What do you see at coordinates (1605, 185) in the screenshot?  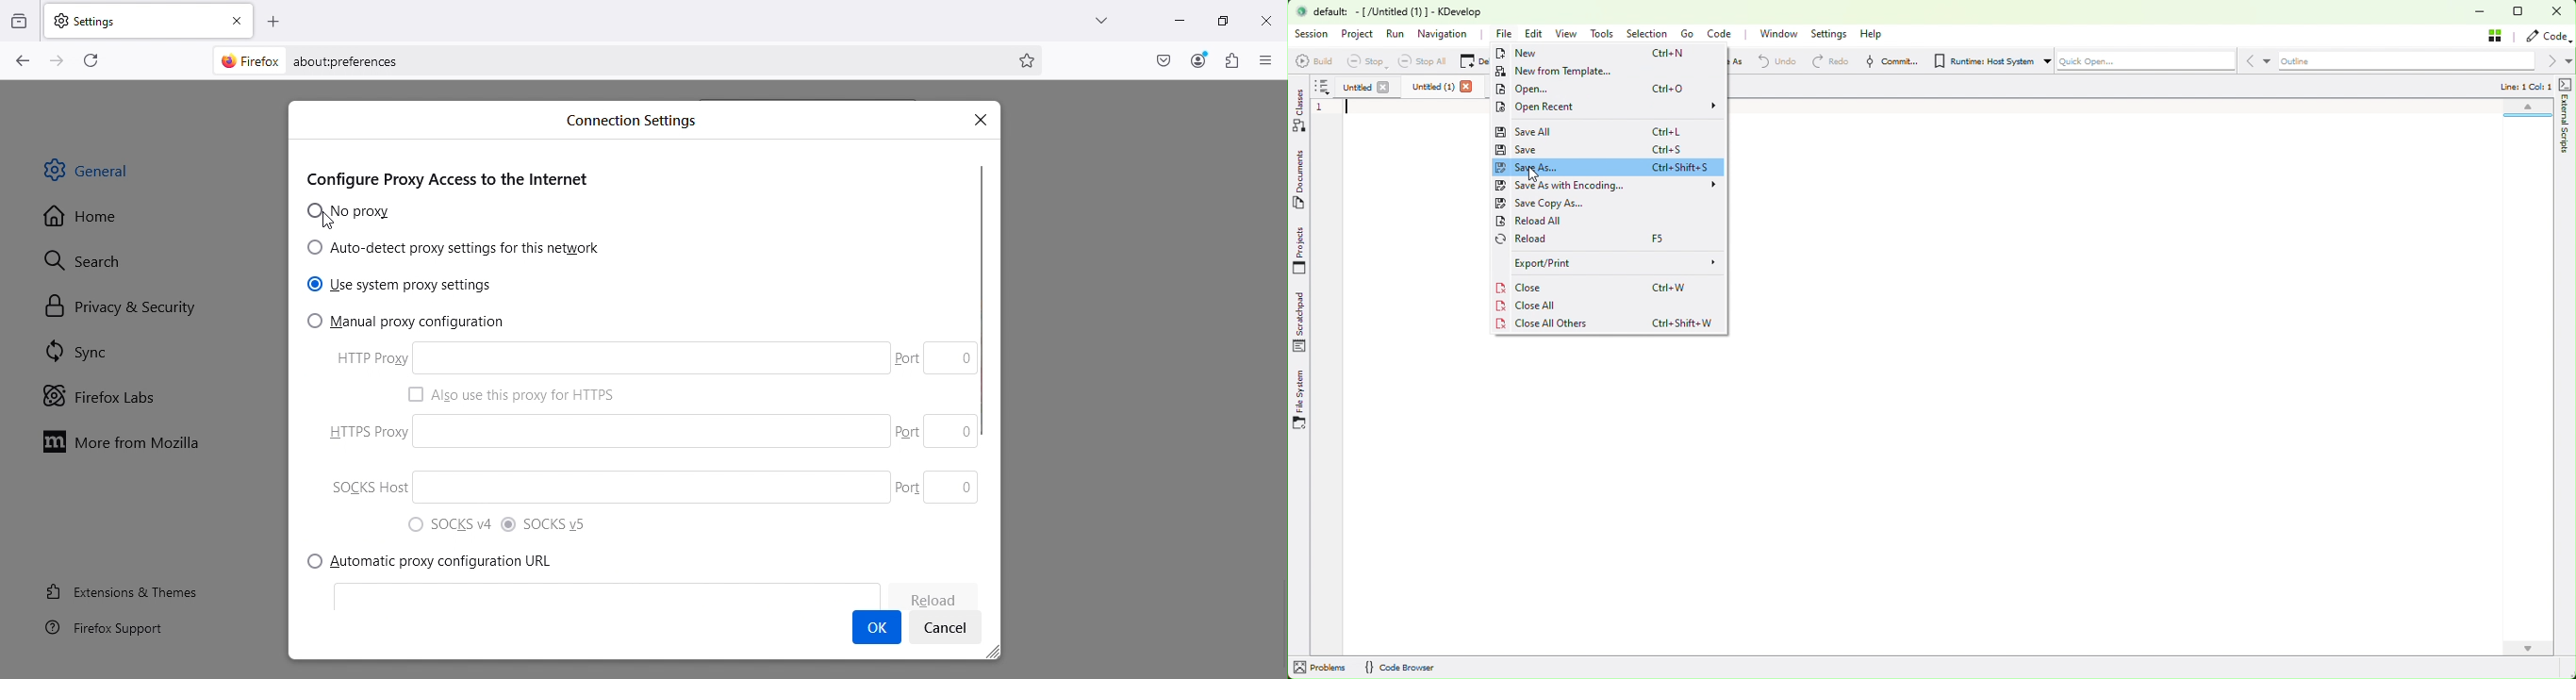 I see `Save as with encoding` at bounding box center [1605, 185].